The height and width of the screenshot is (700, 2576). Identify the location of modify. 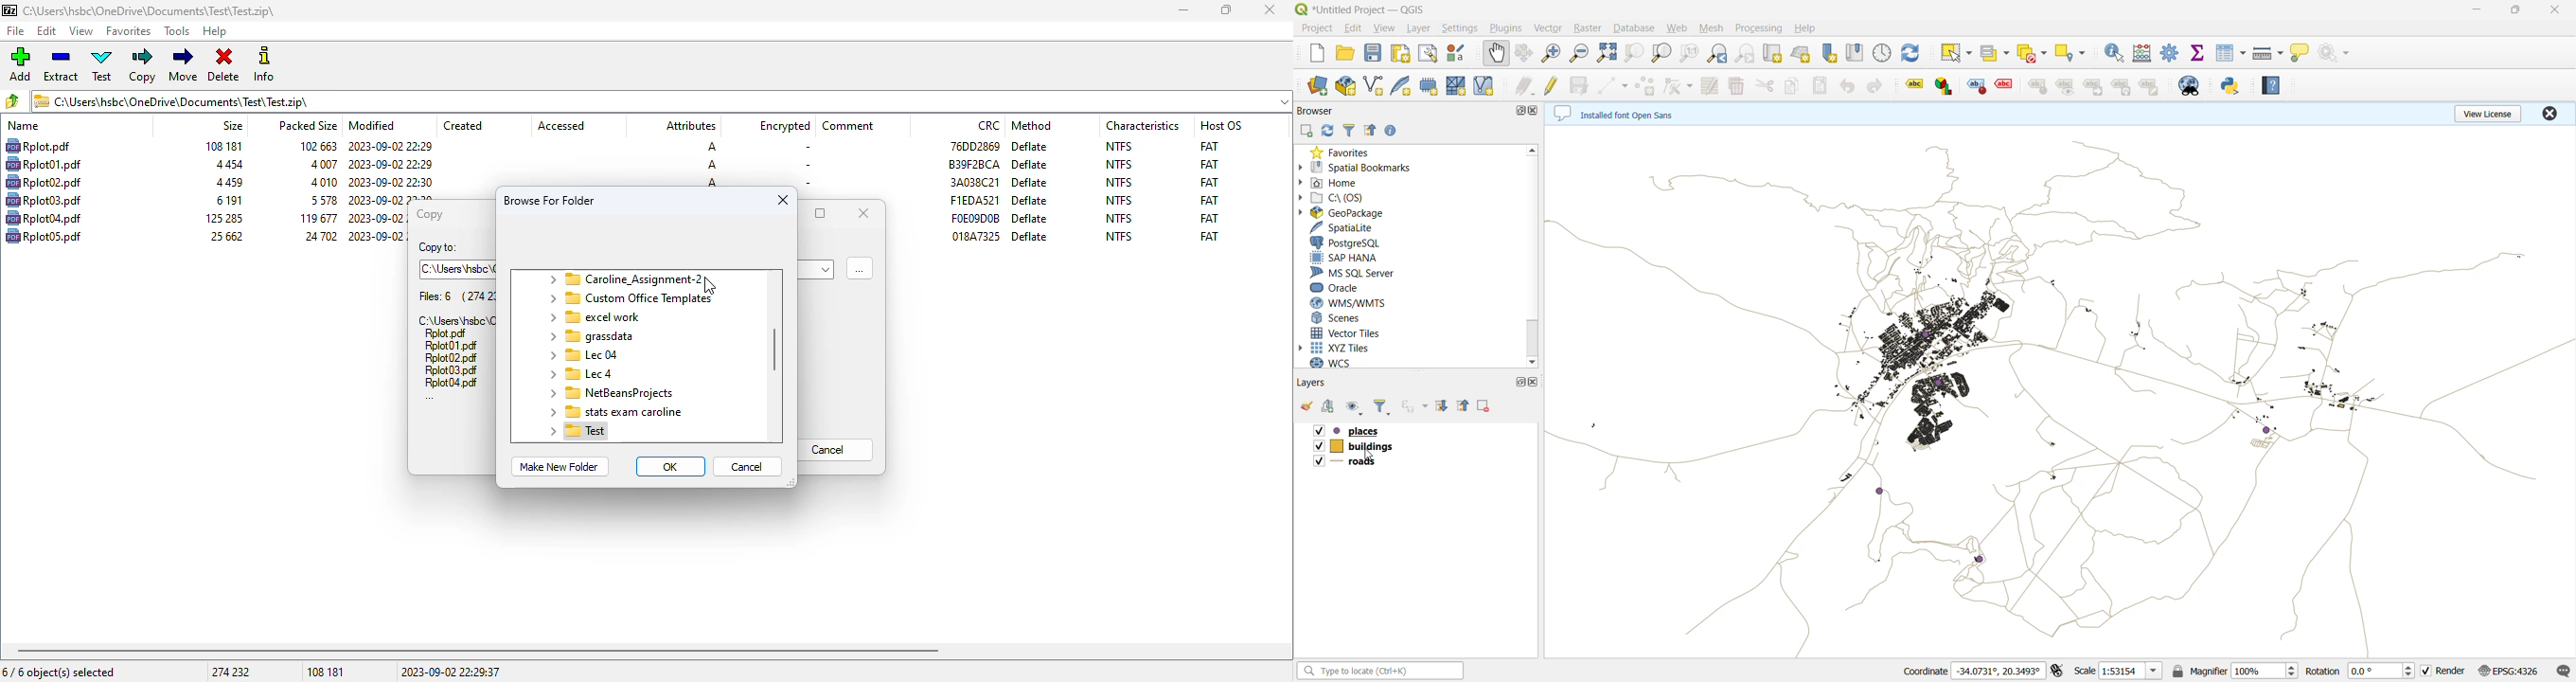
(1713, 85).